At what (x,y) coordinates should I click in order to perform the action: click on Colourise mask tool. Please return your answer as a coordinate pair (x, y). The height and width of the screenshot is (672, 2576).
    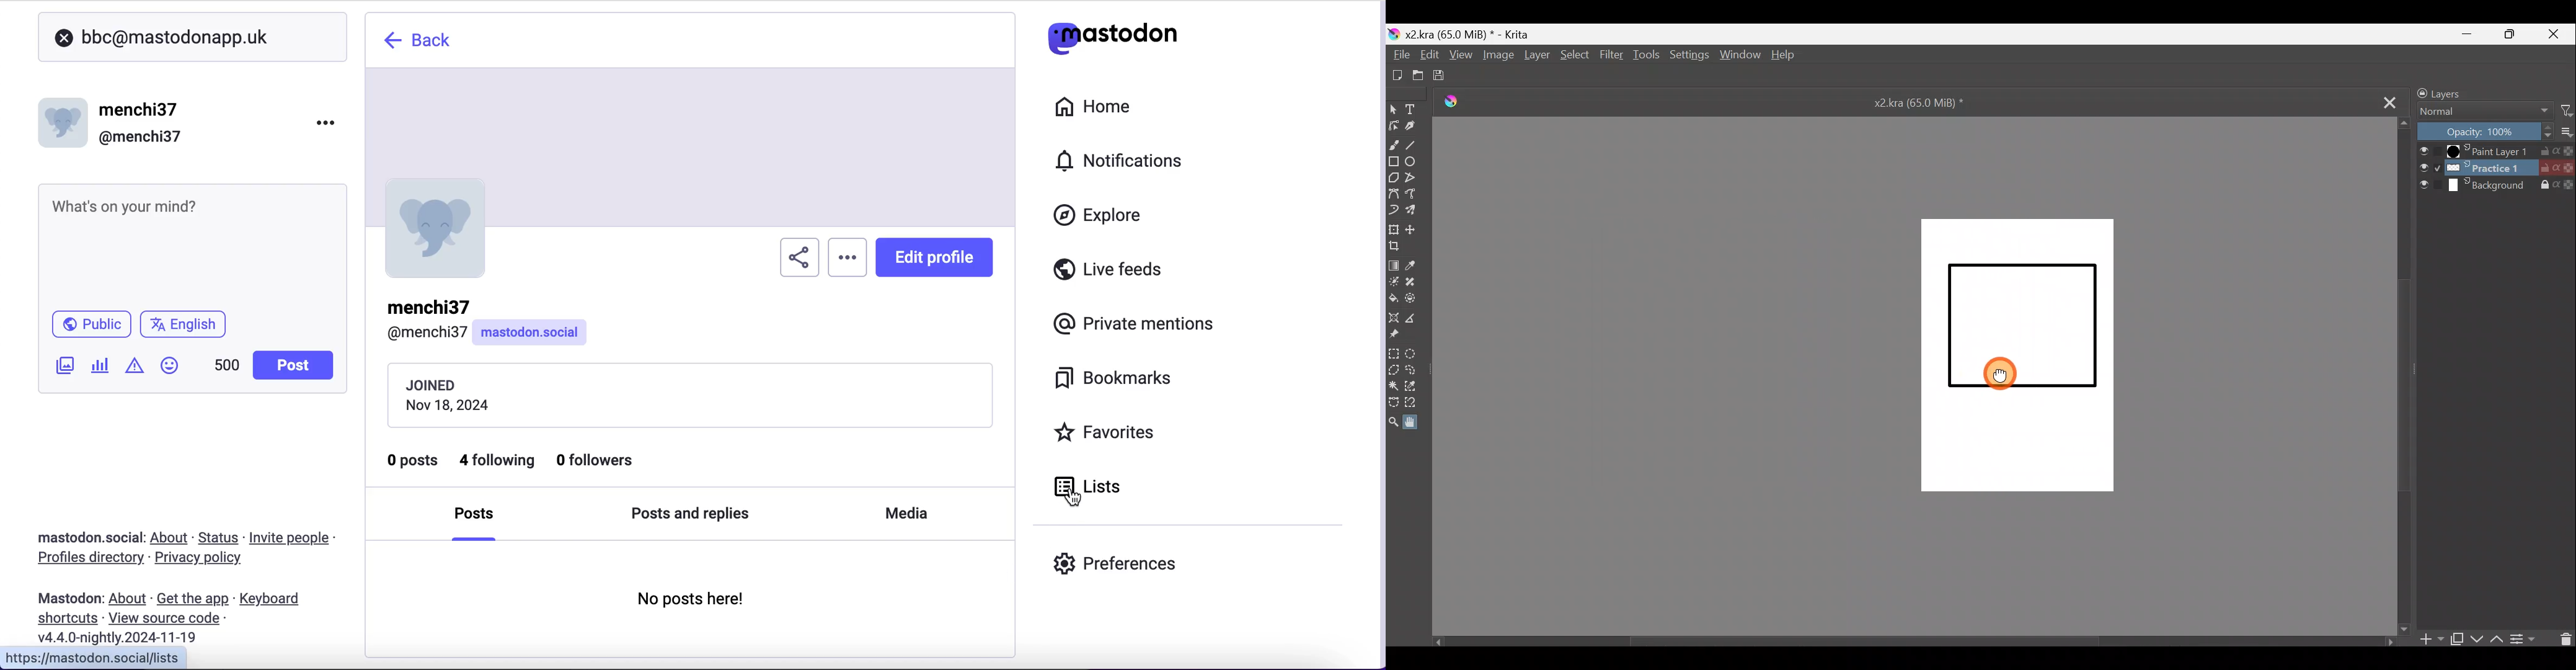
    Looking at the image, I should click on (1393, 280).